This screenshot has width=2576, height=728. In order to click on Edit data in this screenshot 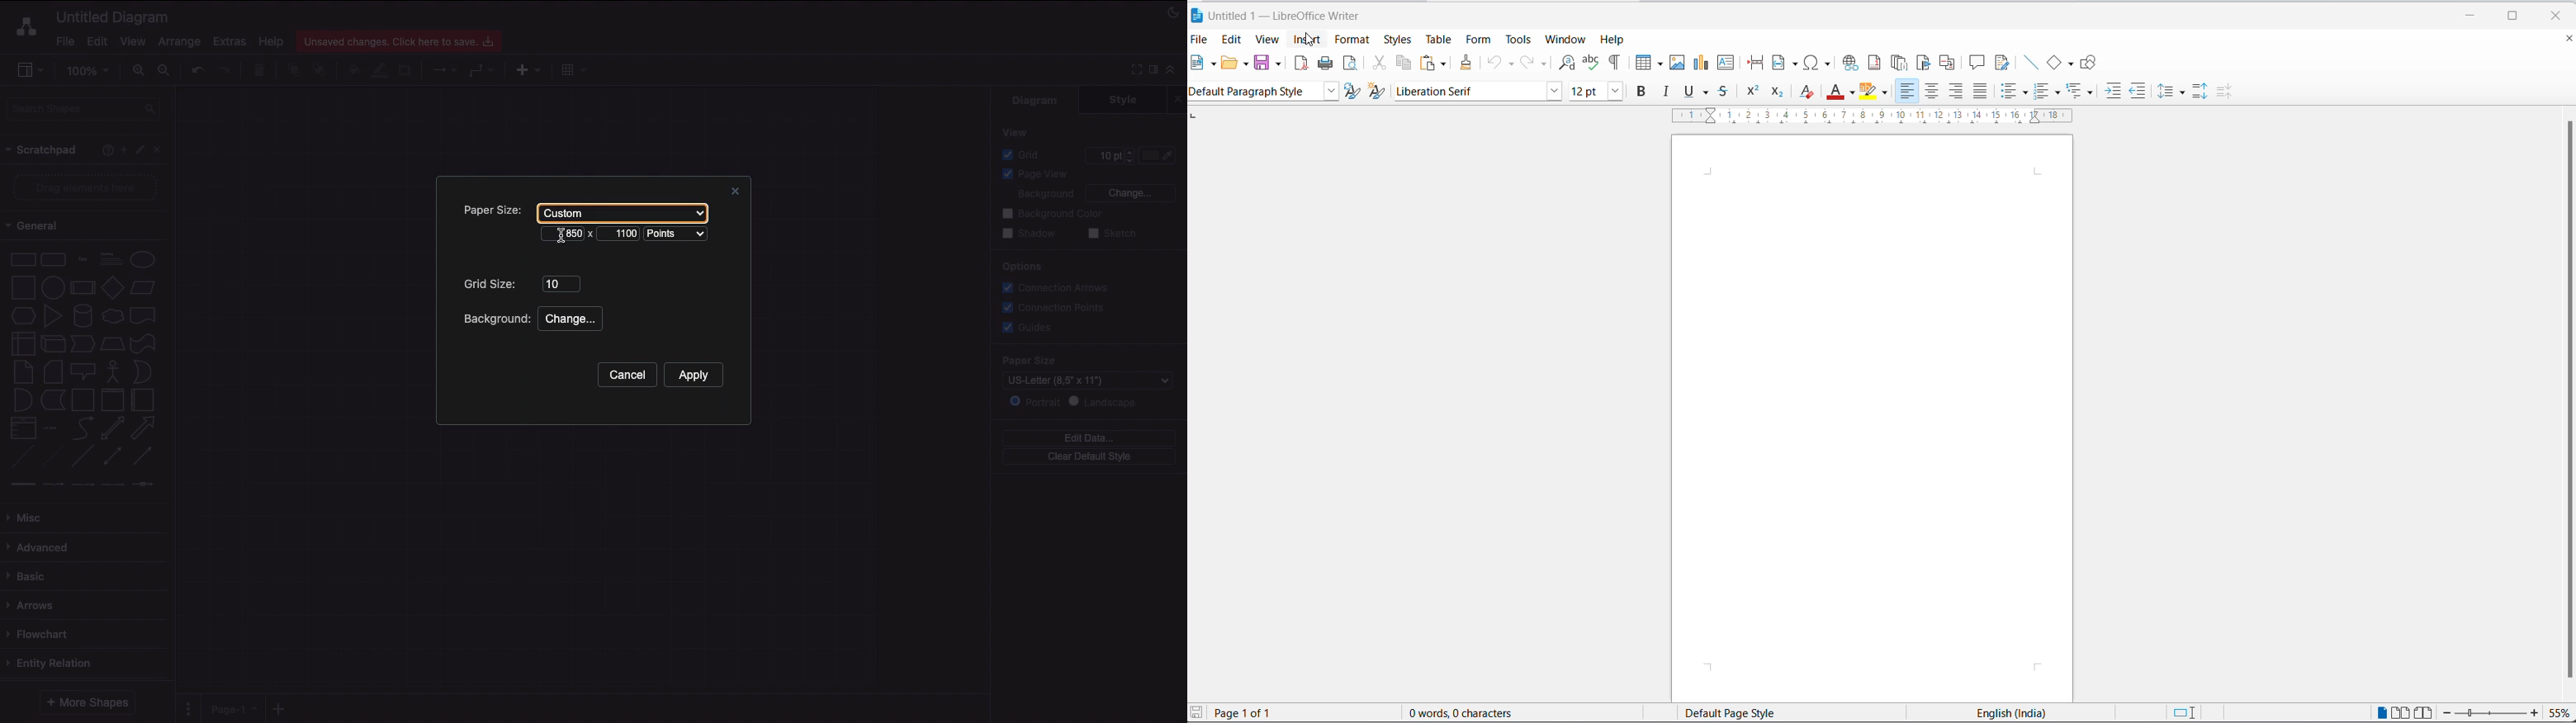, I will do `click(1089, 437)`.